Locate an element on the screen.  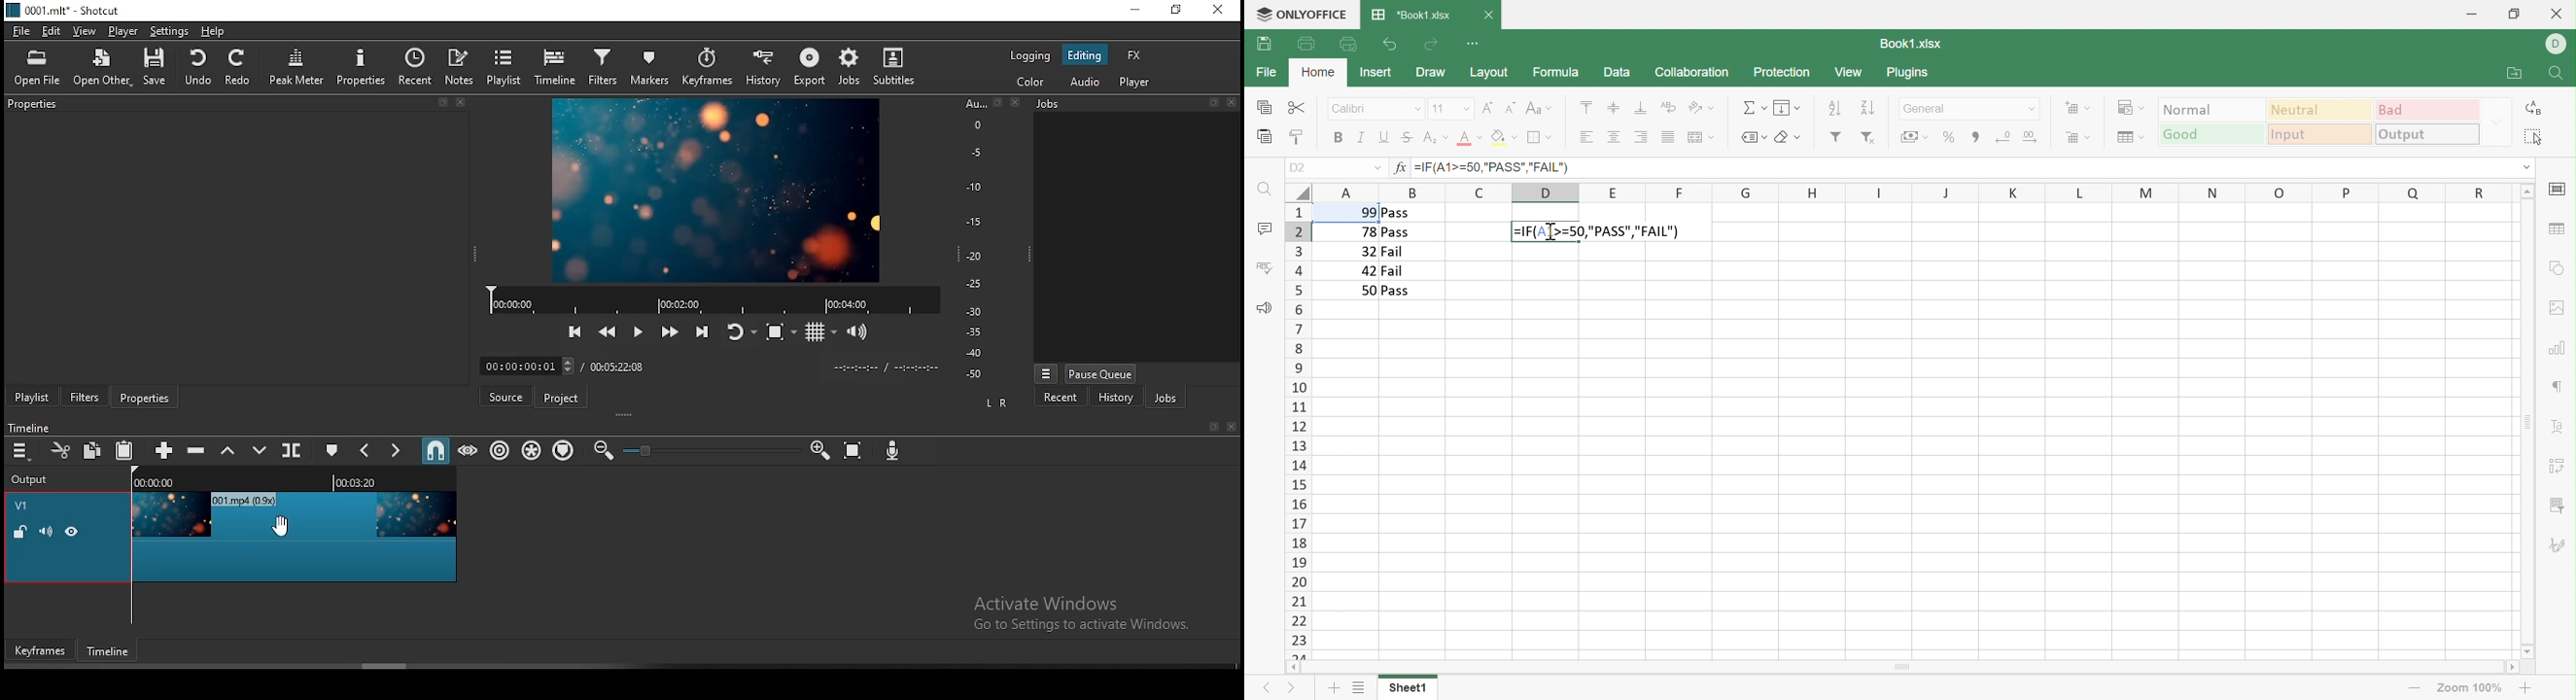
history is located at coordinates (763, 66).